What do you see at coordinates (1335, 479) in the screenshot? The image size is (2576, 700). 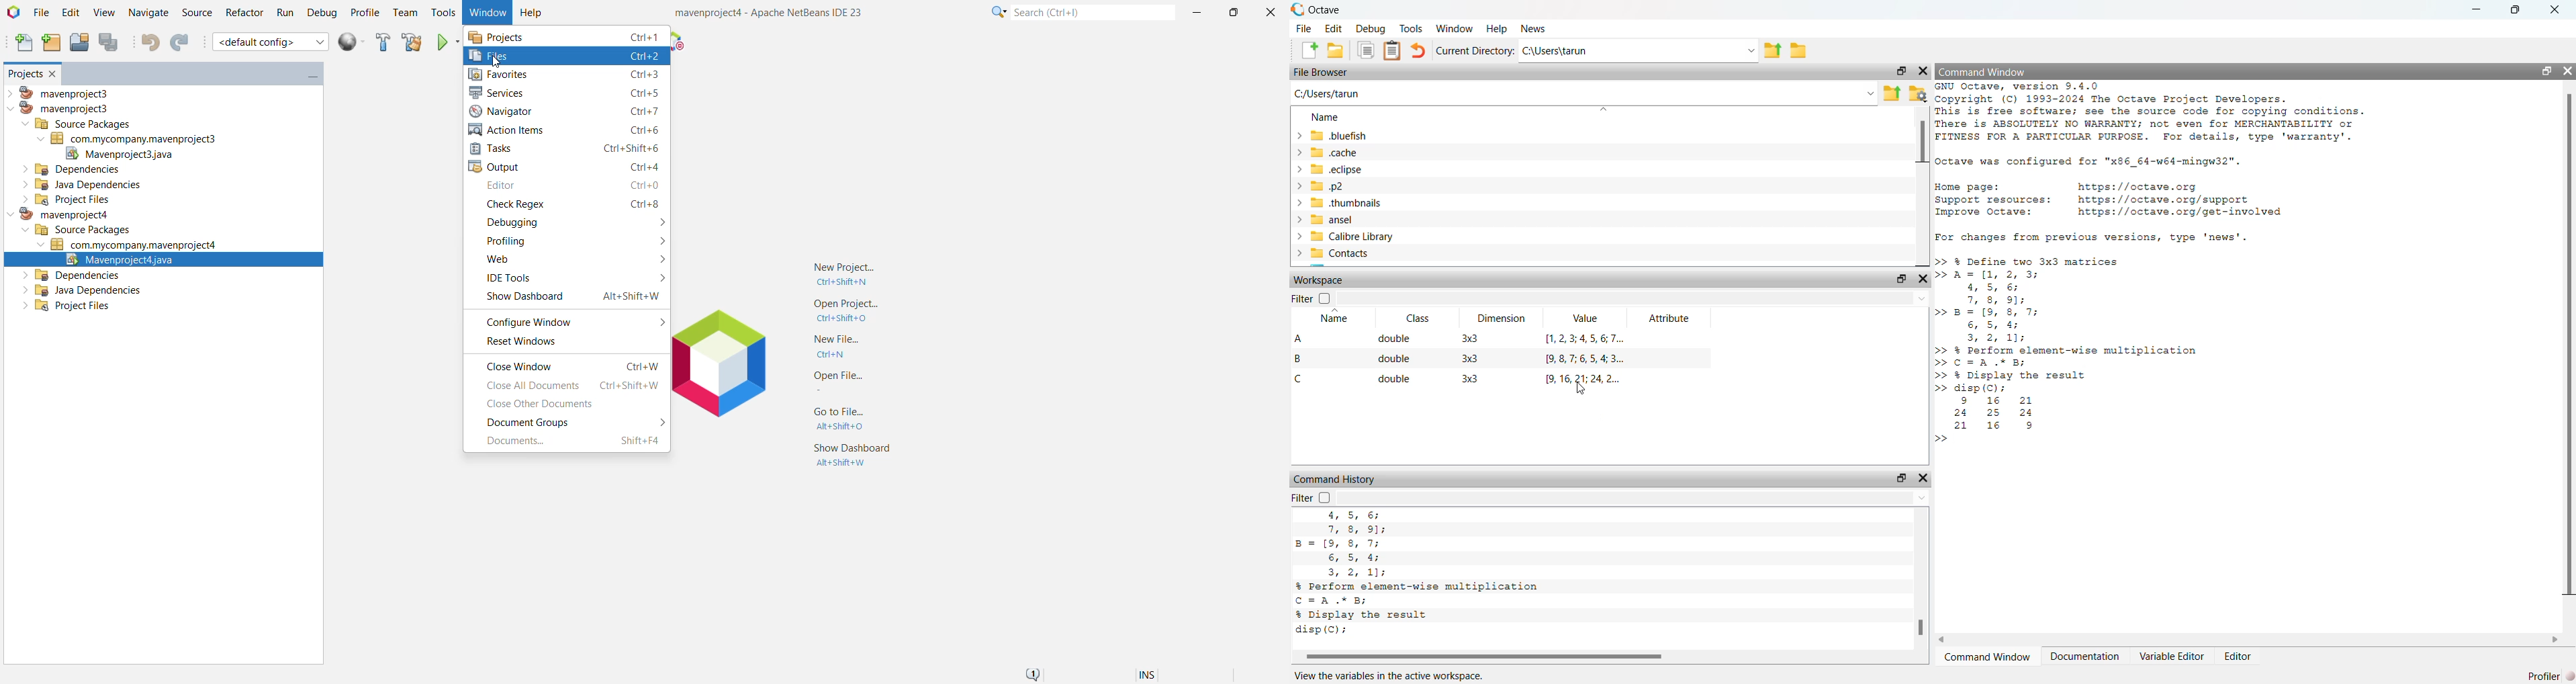 I see `Command History` at bounding box center [1335, 479].